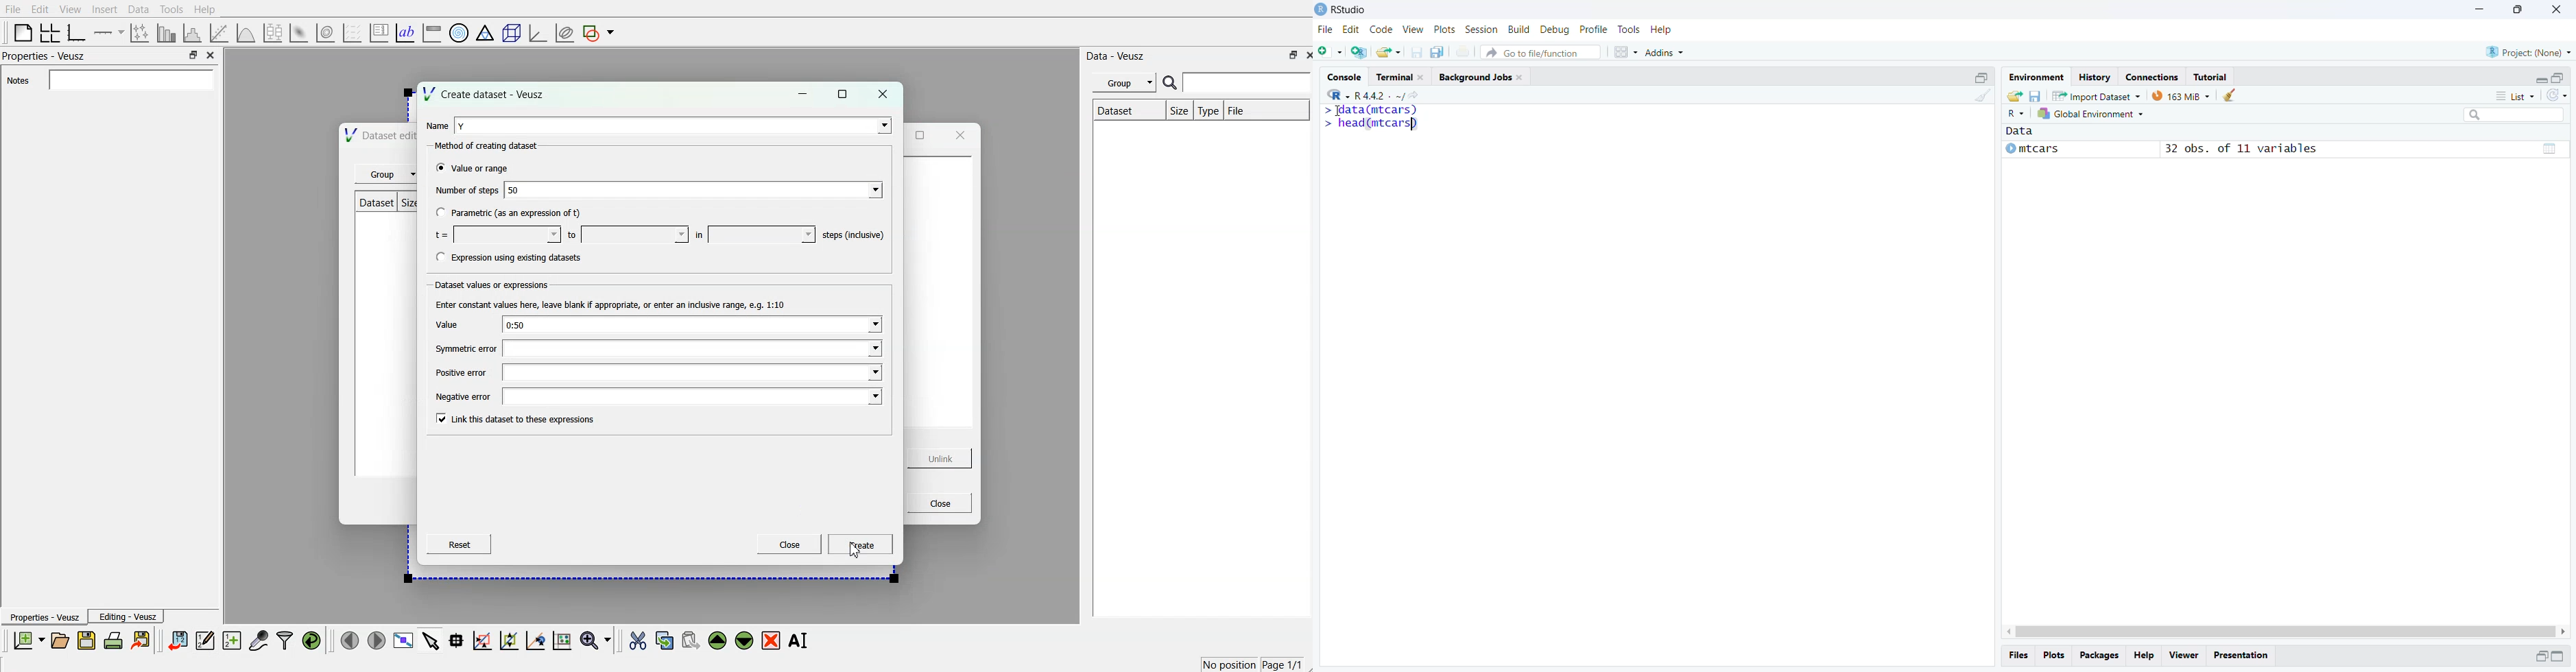 The width and height of the screenshot is (2576, 672). Describe the element at coordinates (405, 32) in the screenshot. I see `text label` at that location.